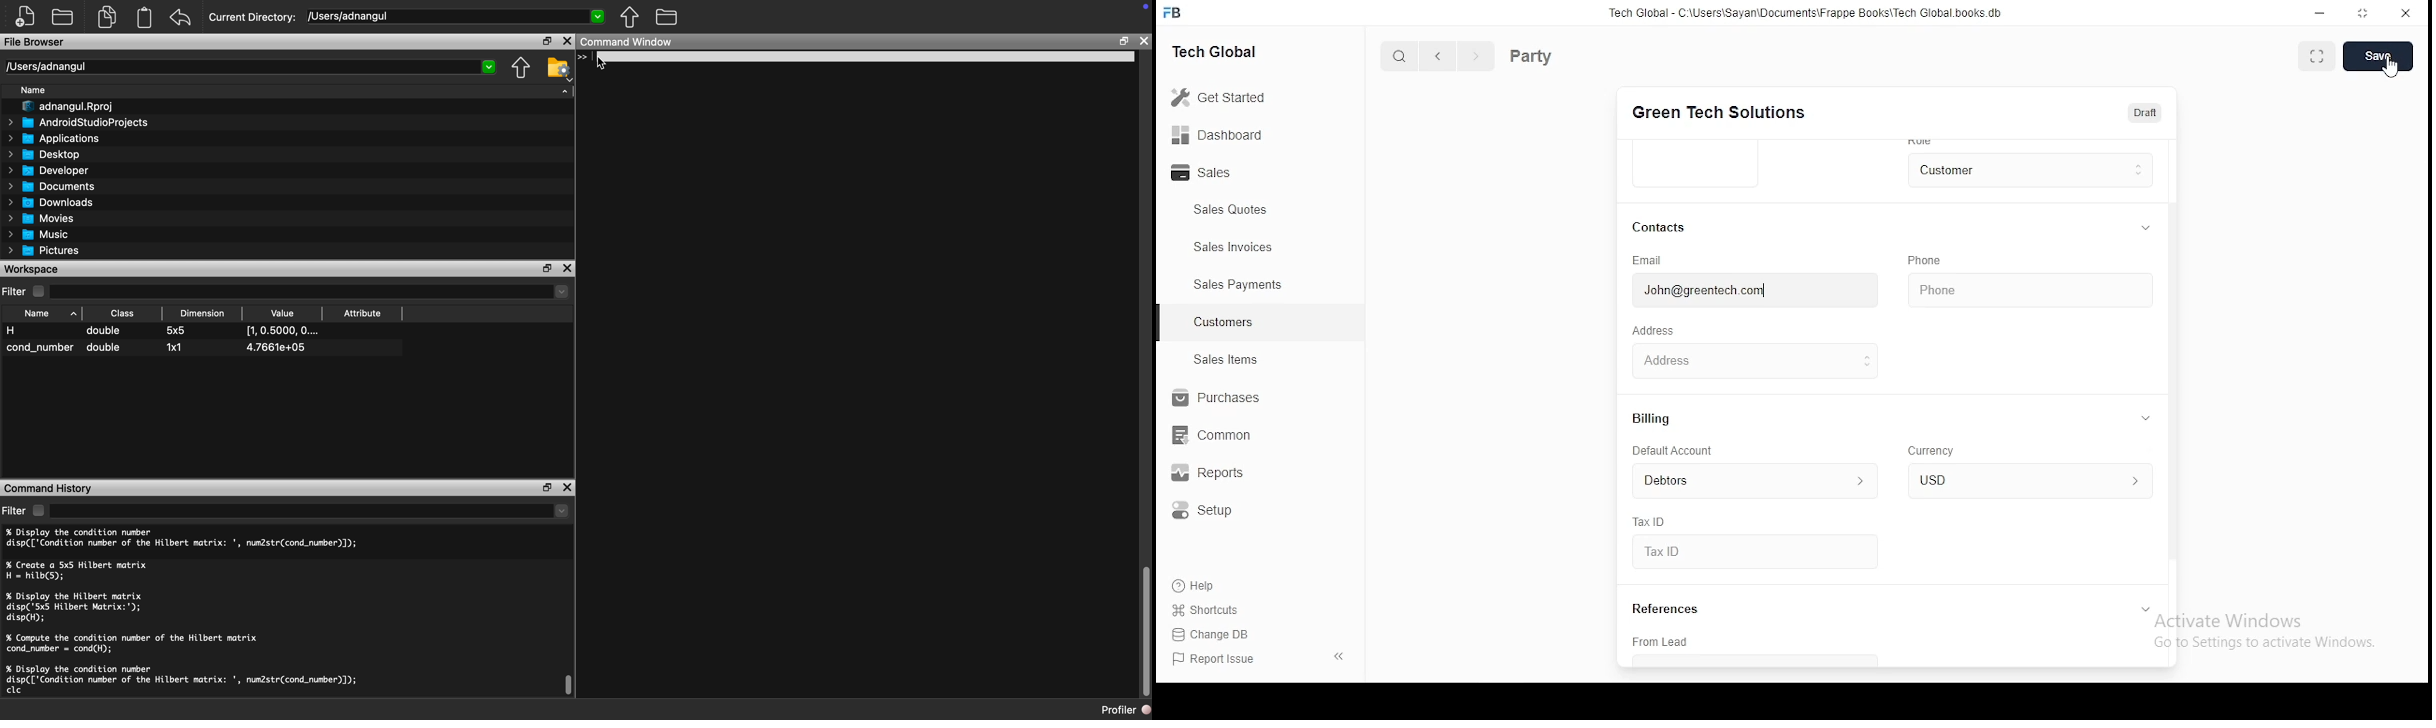  Describe the element at coordinates (1738, 643) in the screenshot. I see `from lead` at that location.